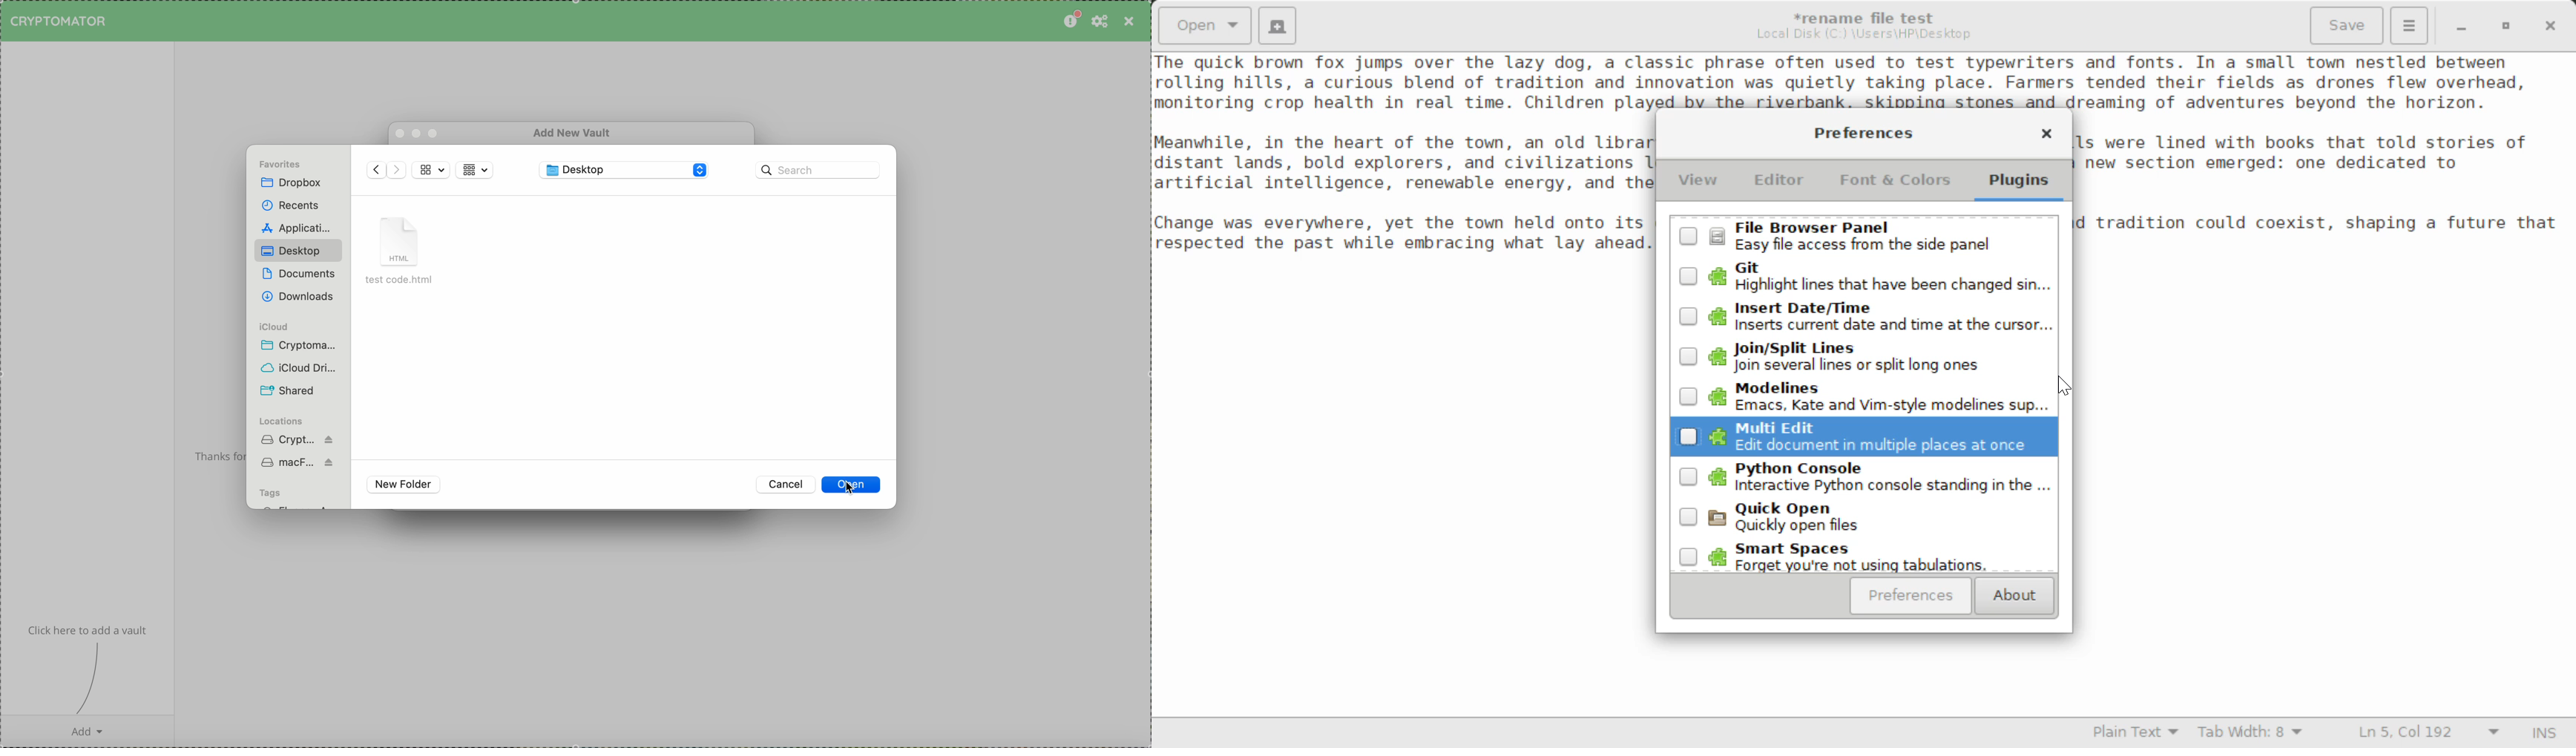  What do you see at coordinates (1782, 184) in the screenshot?
I see `Editor Tab` at bounding box center [1782, 184].